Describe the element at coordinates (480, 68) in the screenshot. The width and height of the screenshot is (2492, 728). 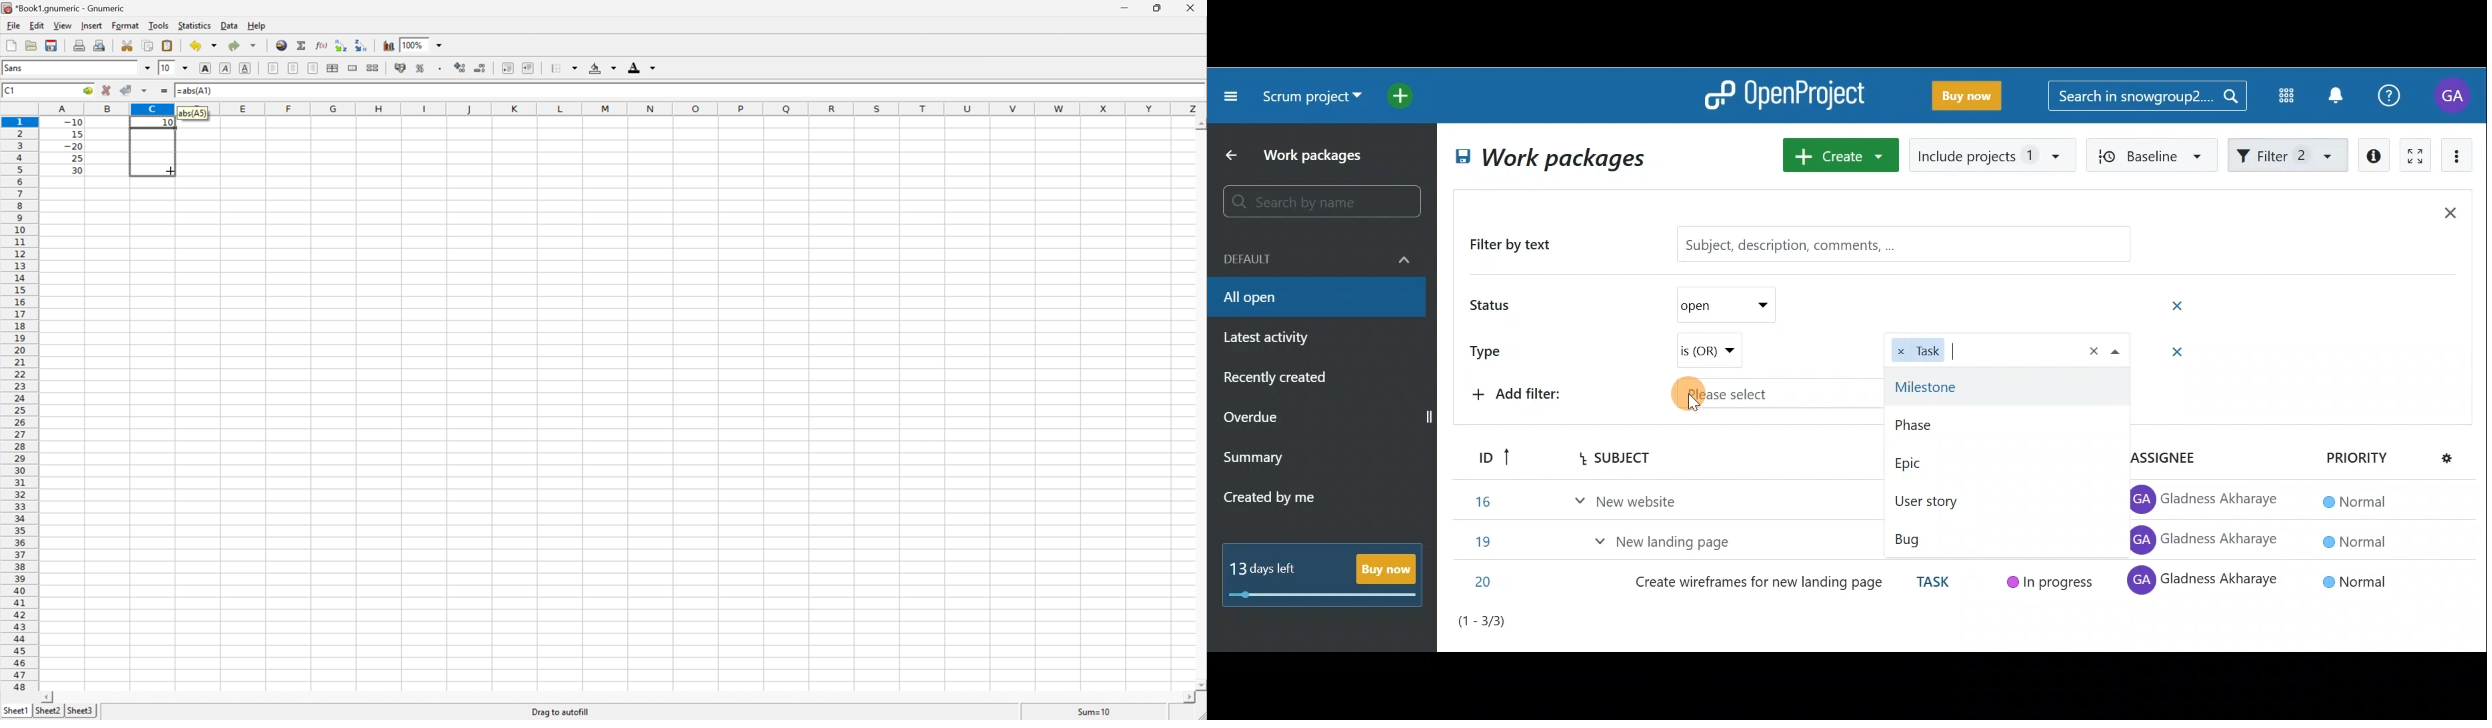
I see `Decrease the number of decimals displayed` at that location.